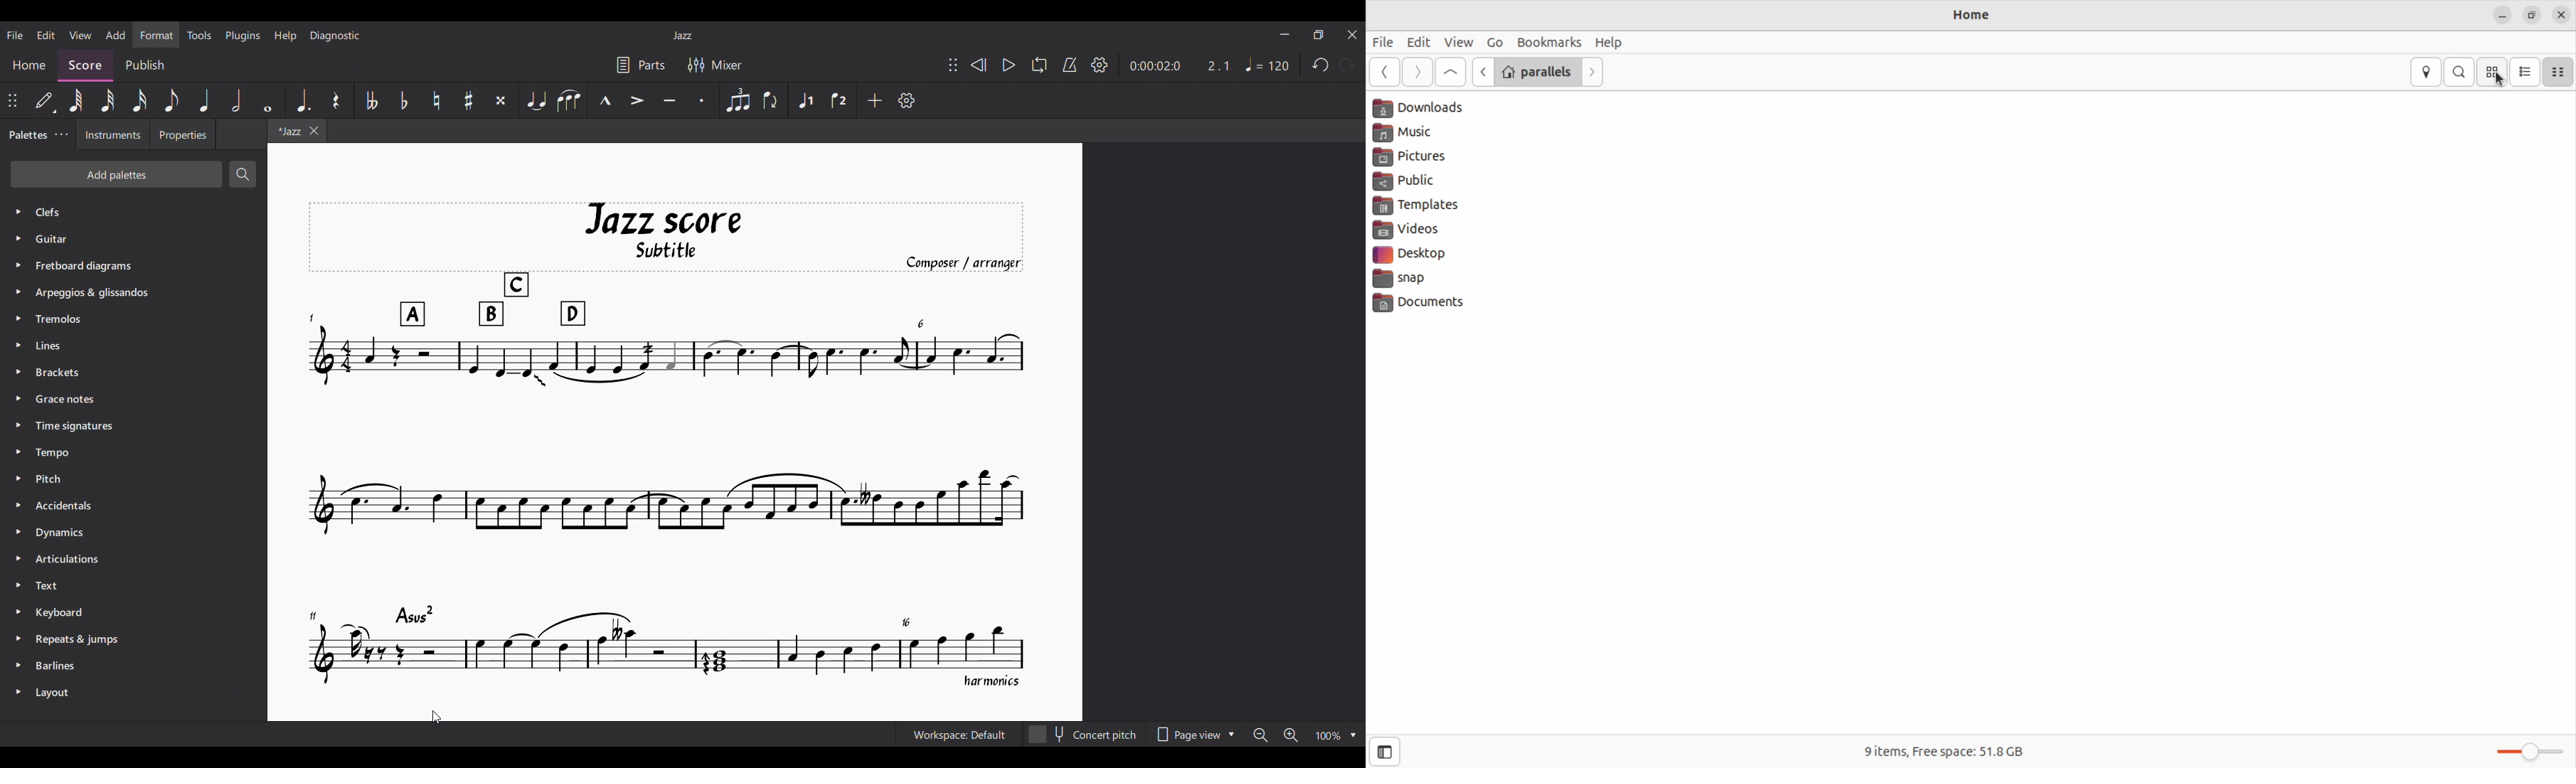 This screenshot has width=2576, height=784. Describe the element at coordinates (1284, 34) in the screenshot. I see `Minimize` at that location.